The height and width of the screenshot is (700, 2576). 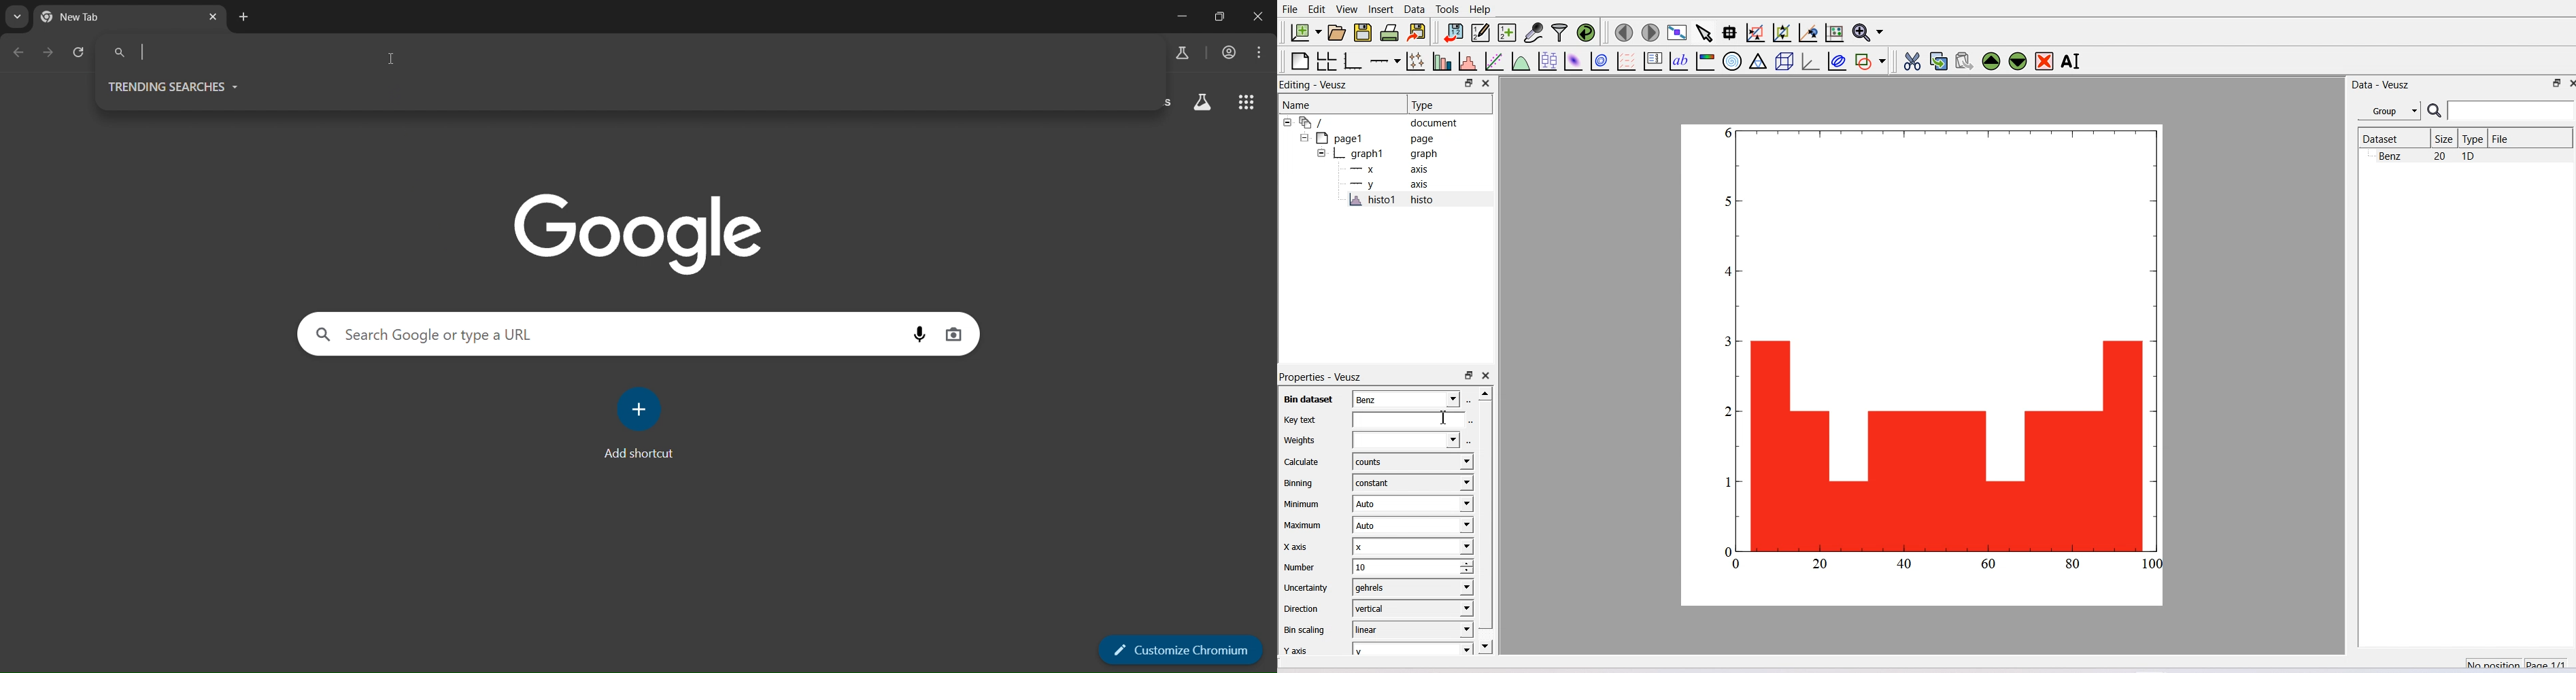 What do you see at coordinates (1394, 199) in the screenshot?
I see `histo1 histo` at bounding box center [1394, 199].